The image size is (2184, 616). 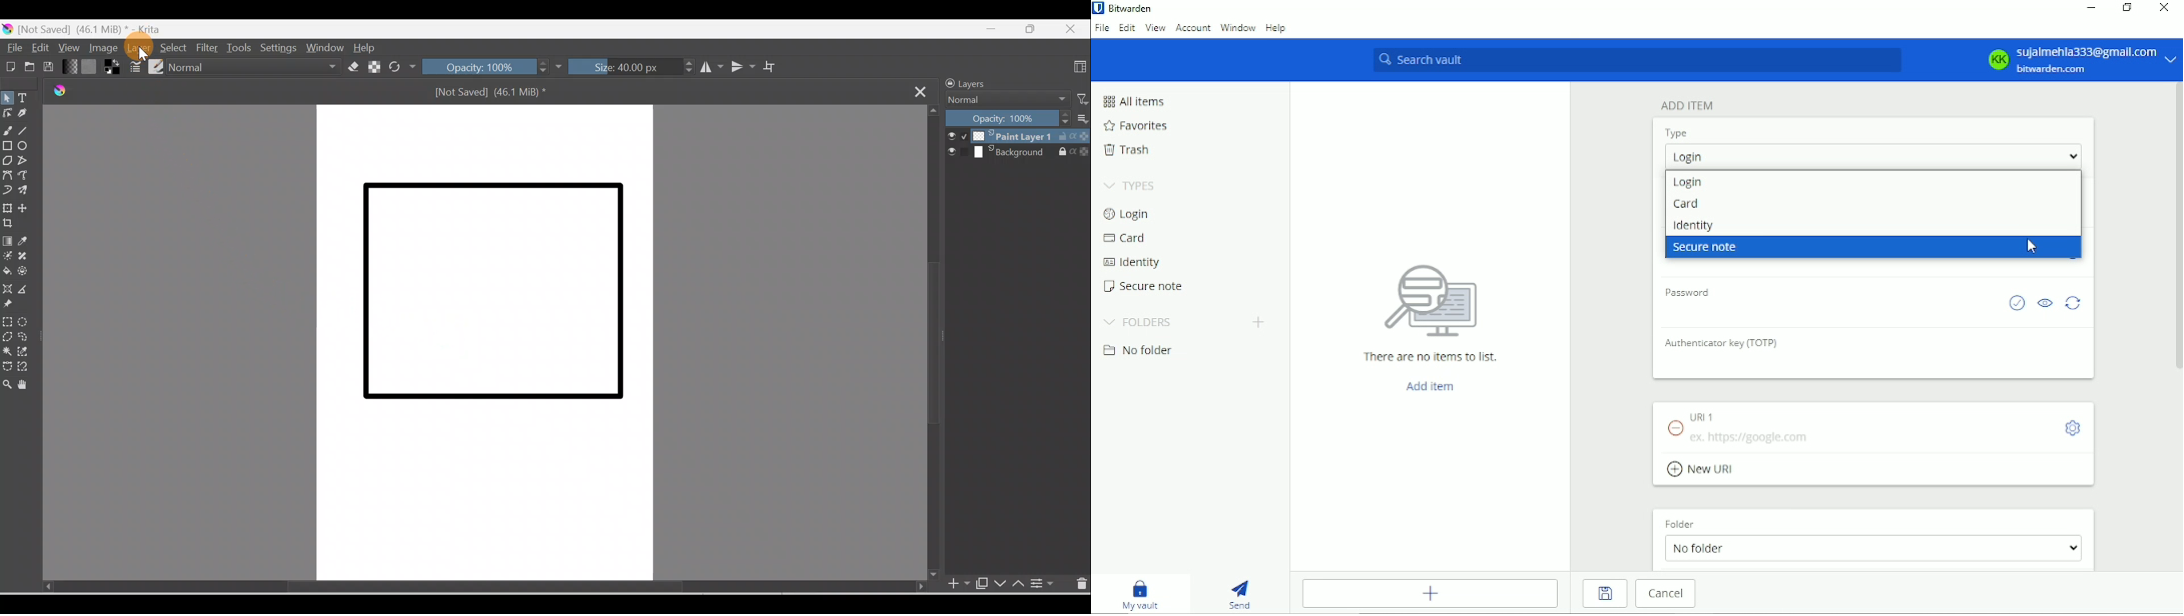 I want to click on Polygonal selection, so click(x=7, y=335).